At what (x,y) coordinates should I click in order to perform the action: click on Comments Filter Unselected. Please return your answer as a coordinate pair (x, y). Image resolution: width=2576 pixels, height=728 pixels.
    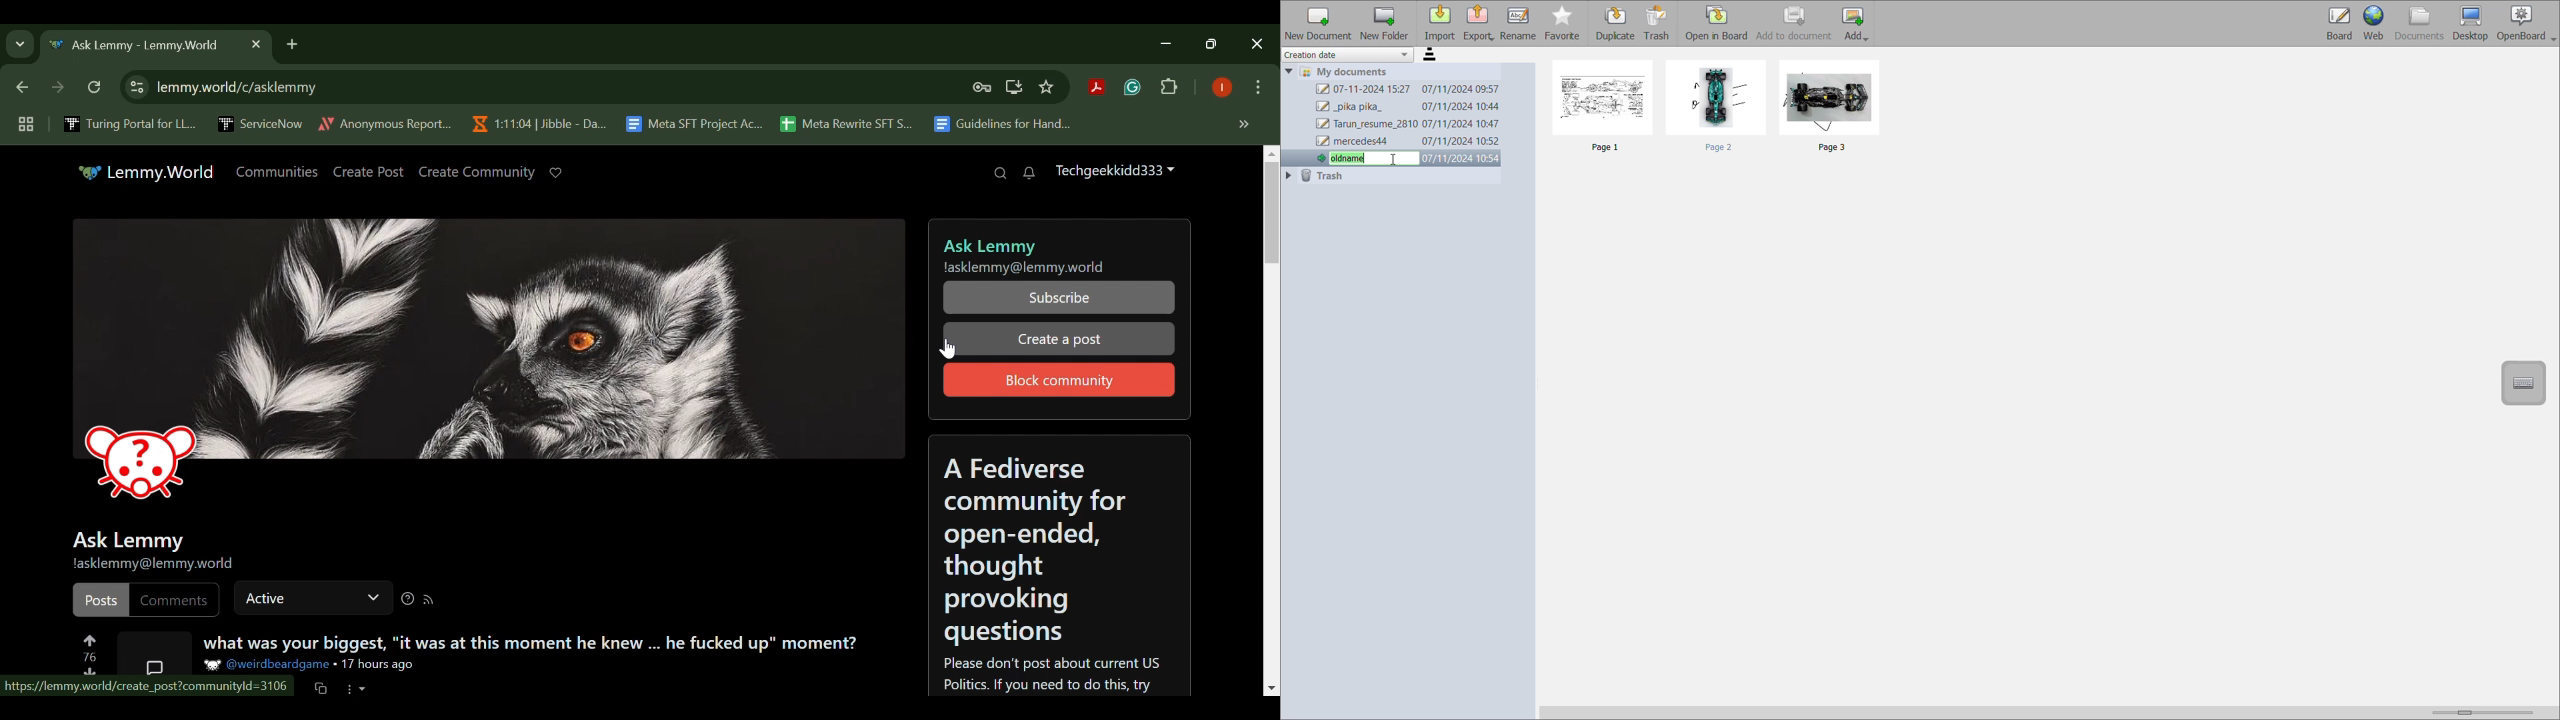
    Looking at the image, I should click on (174, 599).